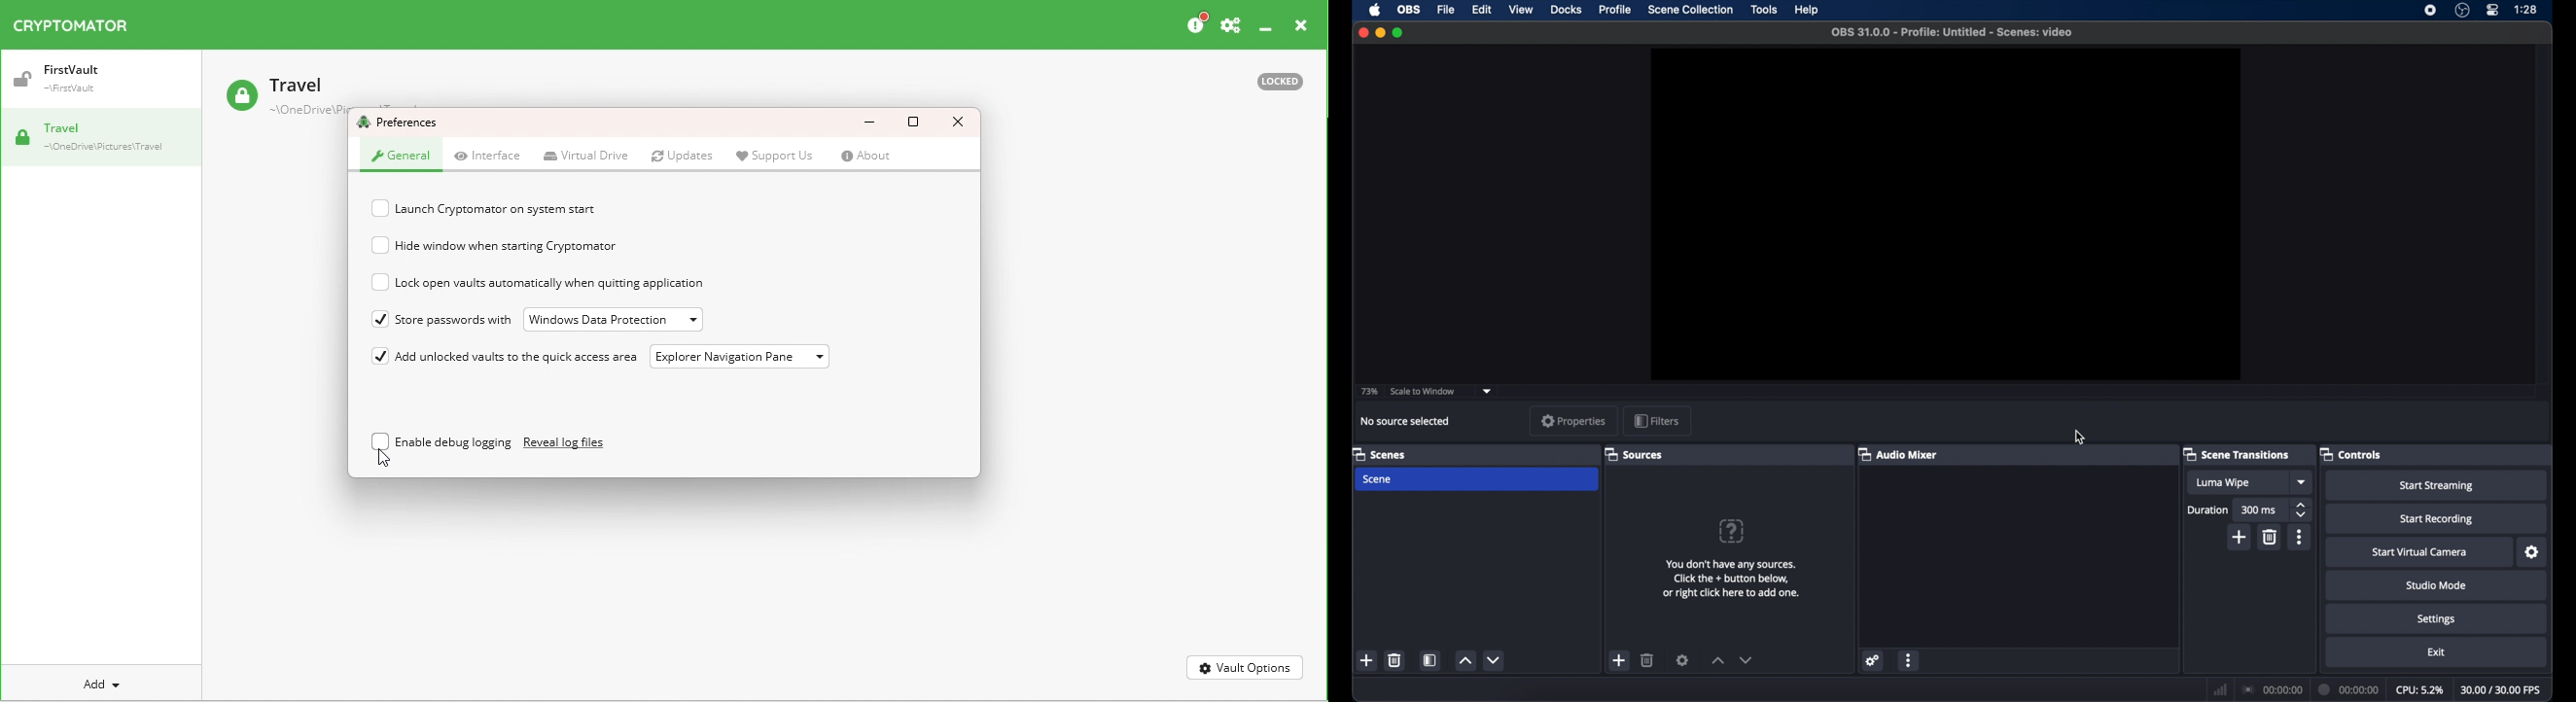 This screenshot has width=2576, height=728. What do you see at coordinates (1384, 455) in the screenshot?
I see `scenes` at bounding box center [1384, 455].